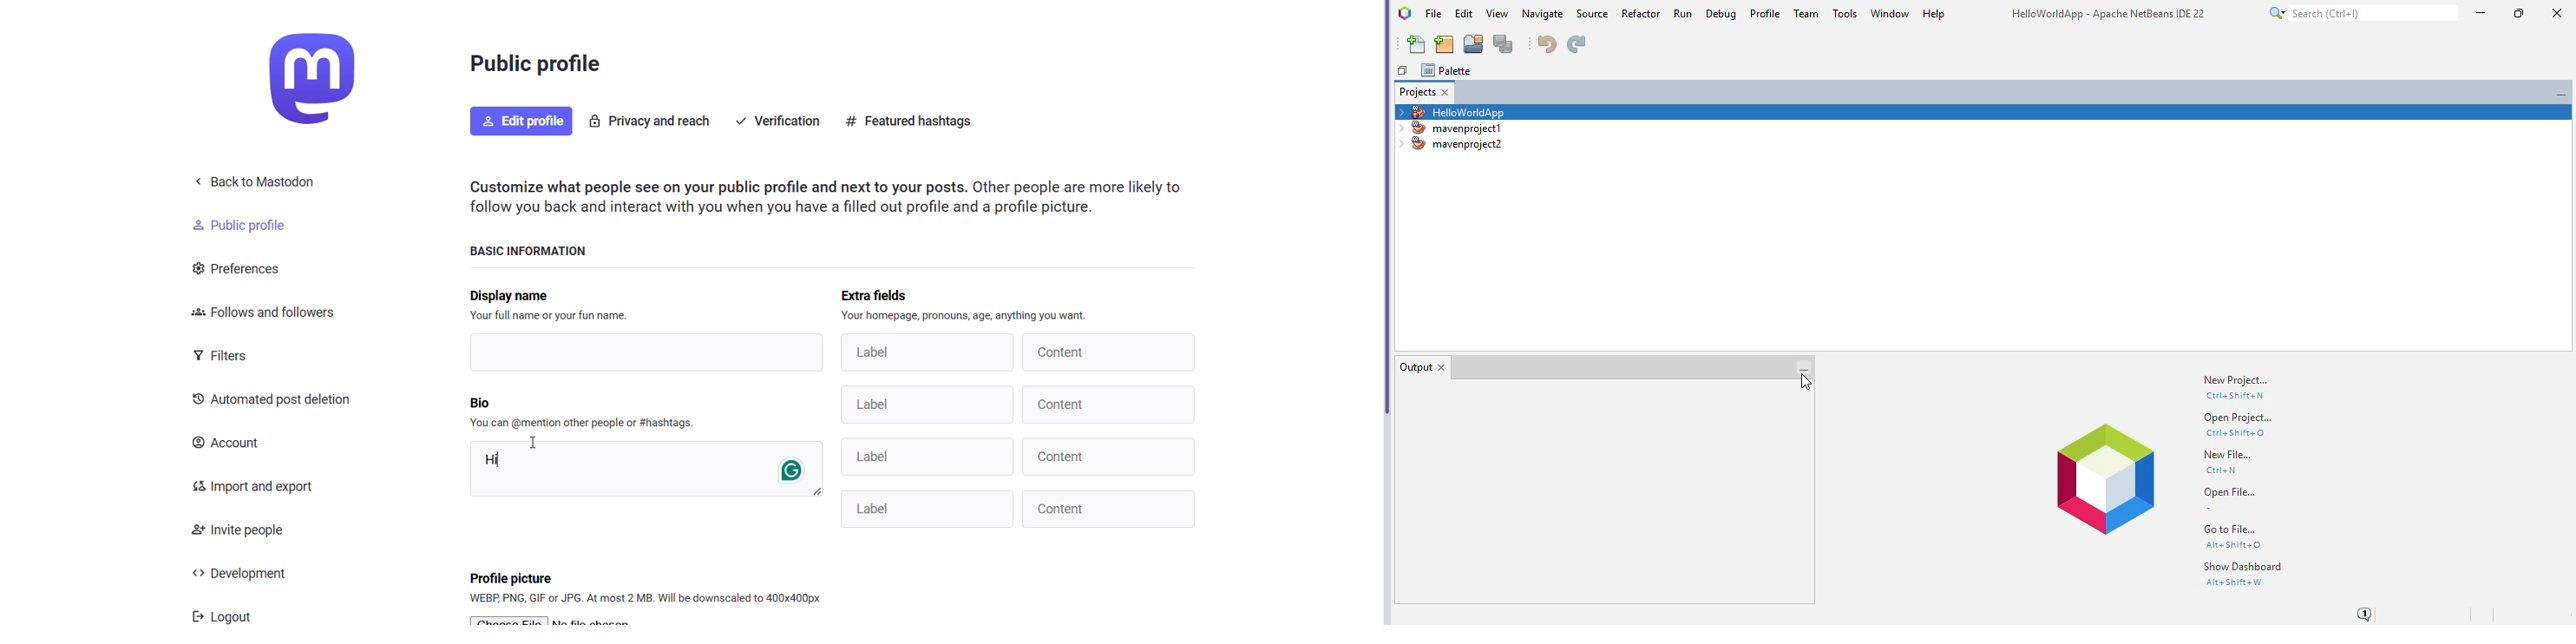 The height and width of the screenshot is (644, 2576). I want to click on show dashboard, so click(2244, 566).